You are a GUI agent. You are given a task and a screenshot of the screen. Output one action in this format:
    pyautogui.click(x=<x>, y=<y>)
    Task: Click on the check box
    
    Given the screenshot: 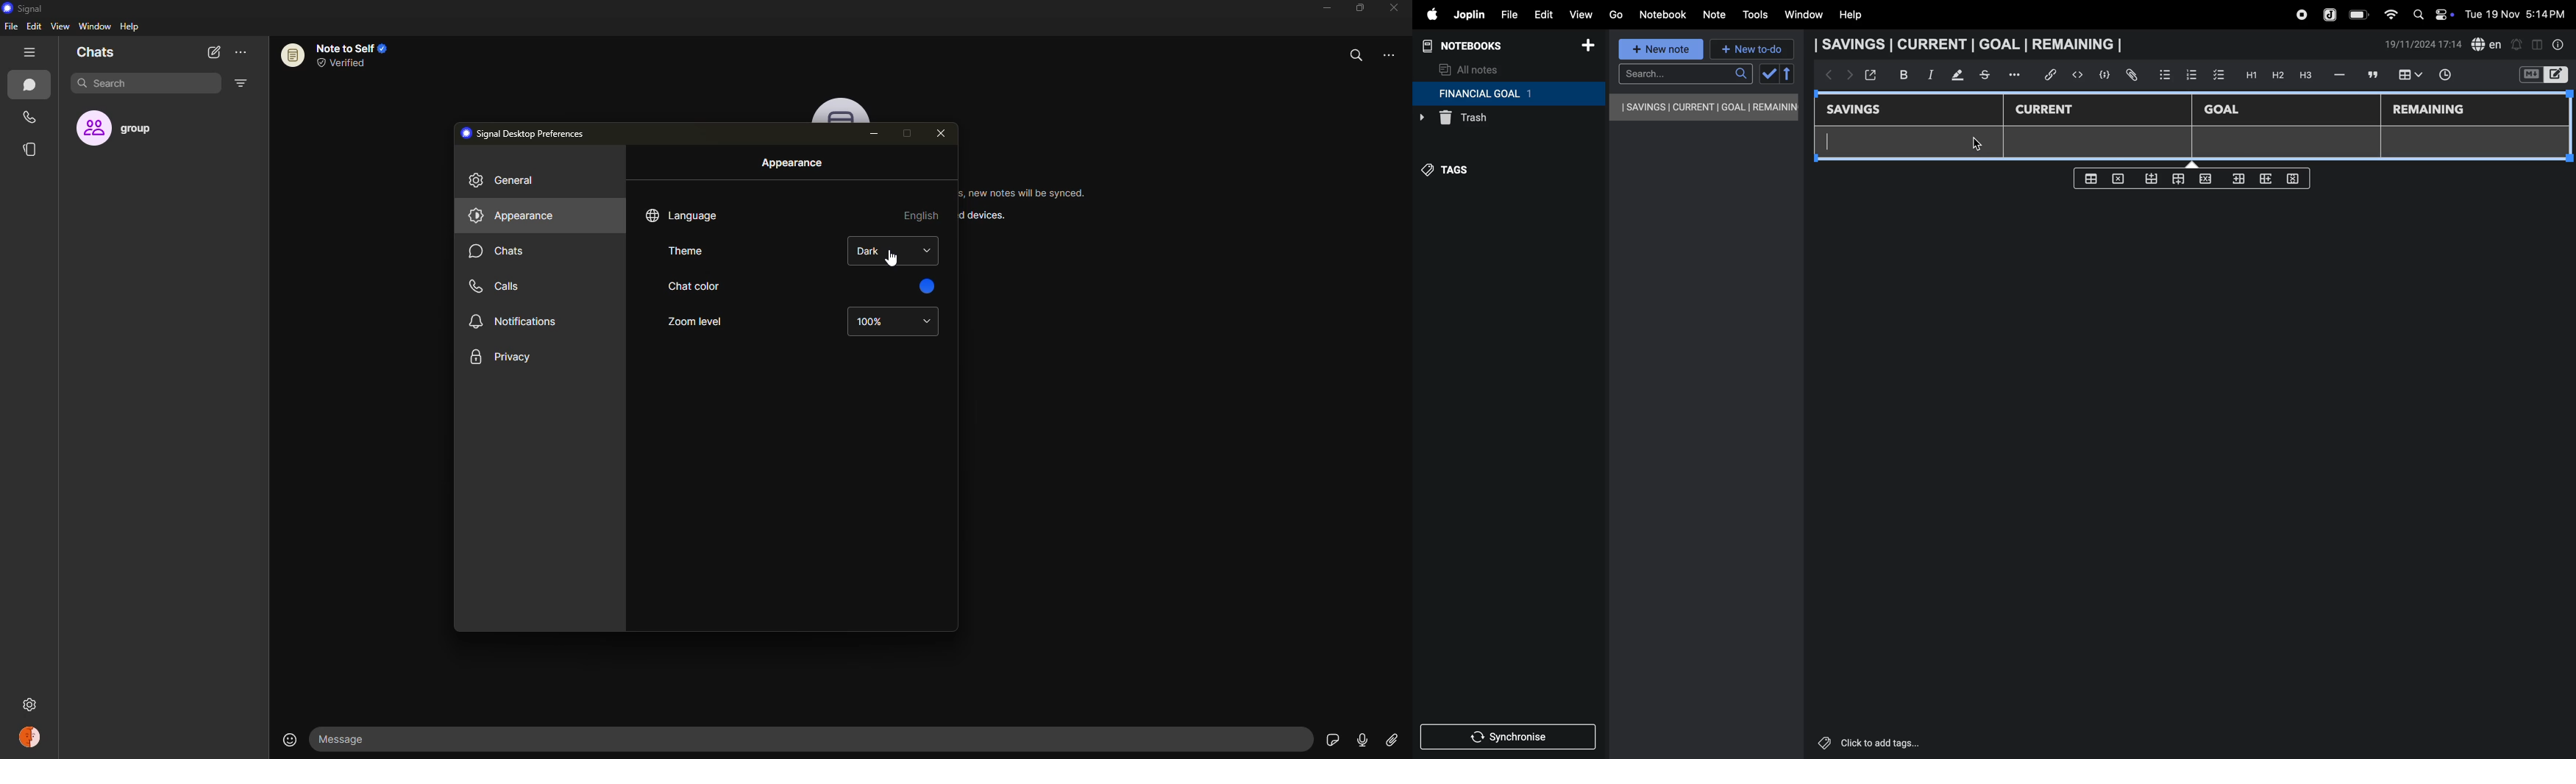 What is the action you would take?
    pyautogui.click(x=2219, y=75)
    